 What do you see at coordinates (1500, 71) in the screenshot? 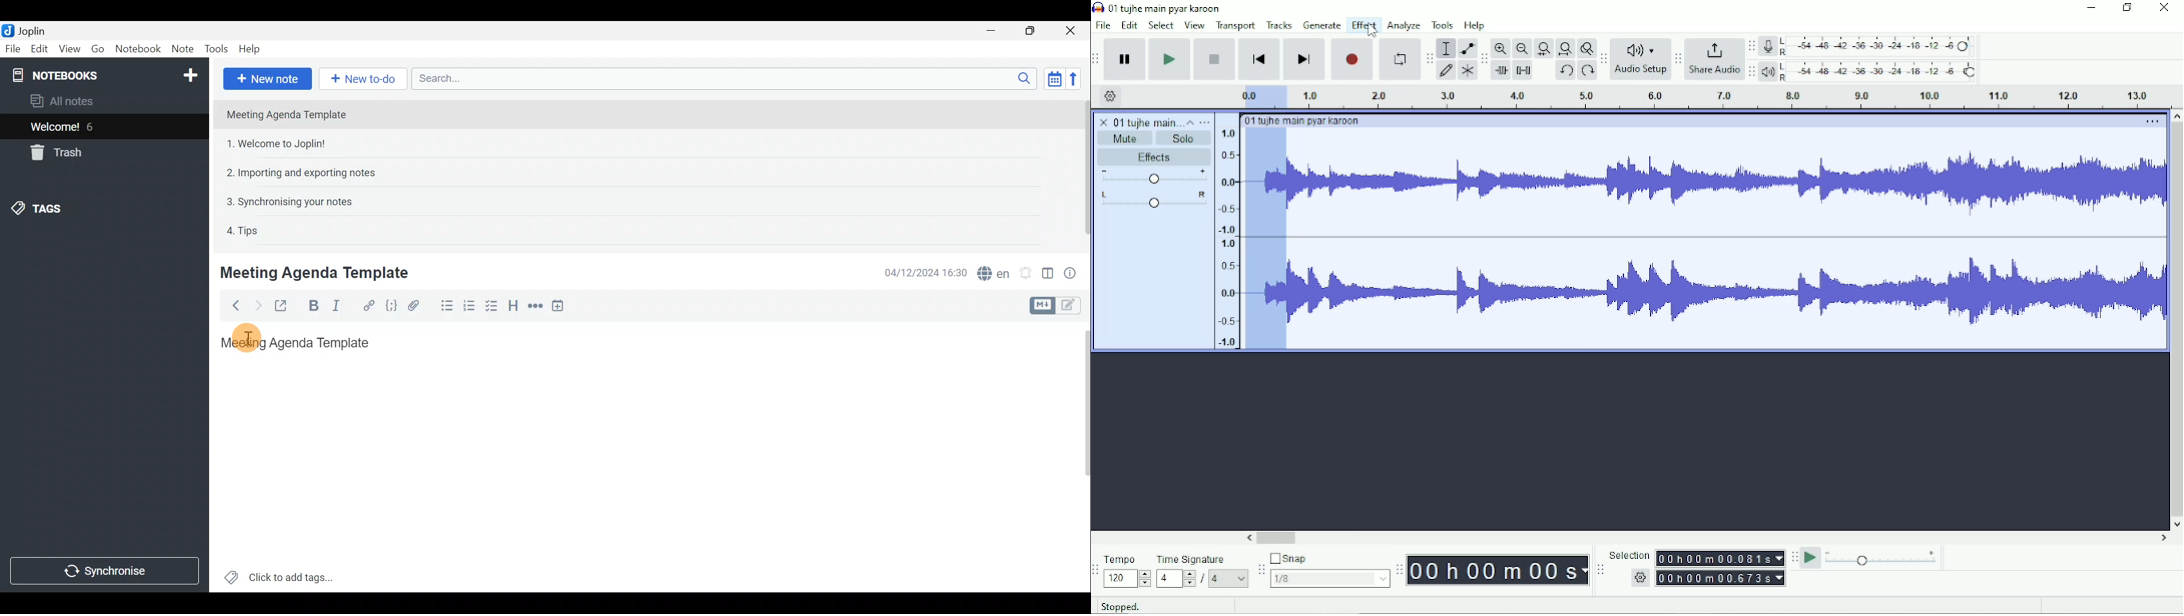
I see `Trim audio outside selection` at bounding box center [1500, 71].